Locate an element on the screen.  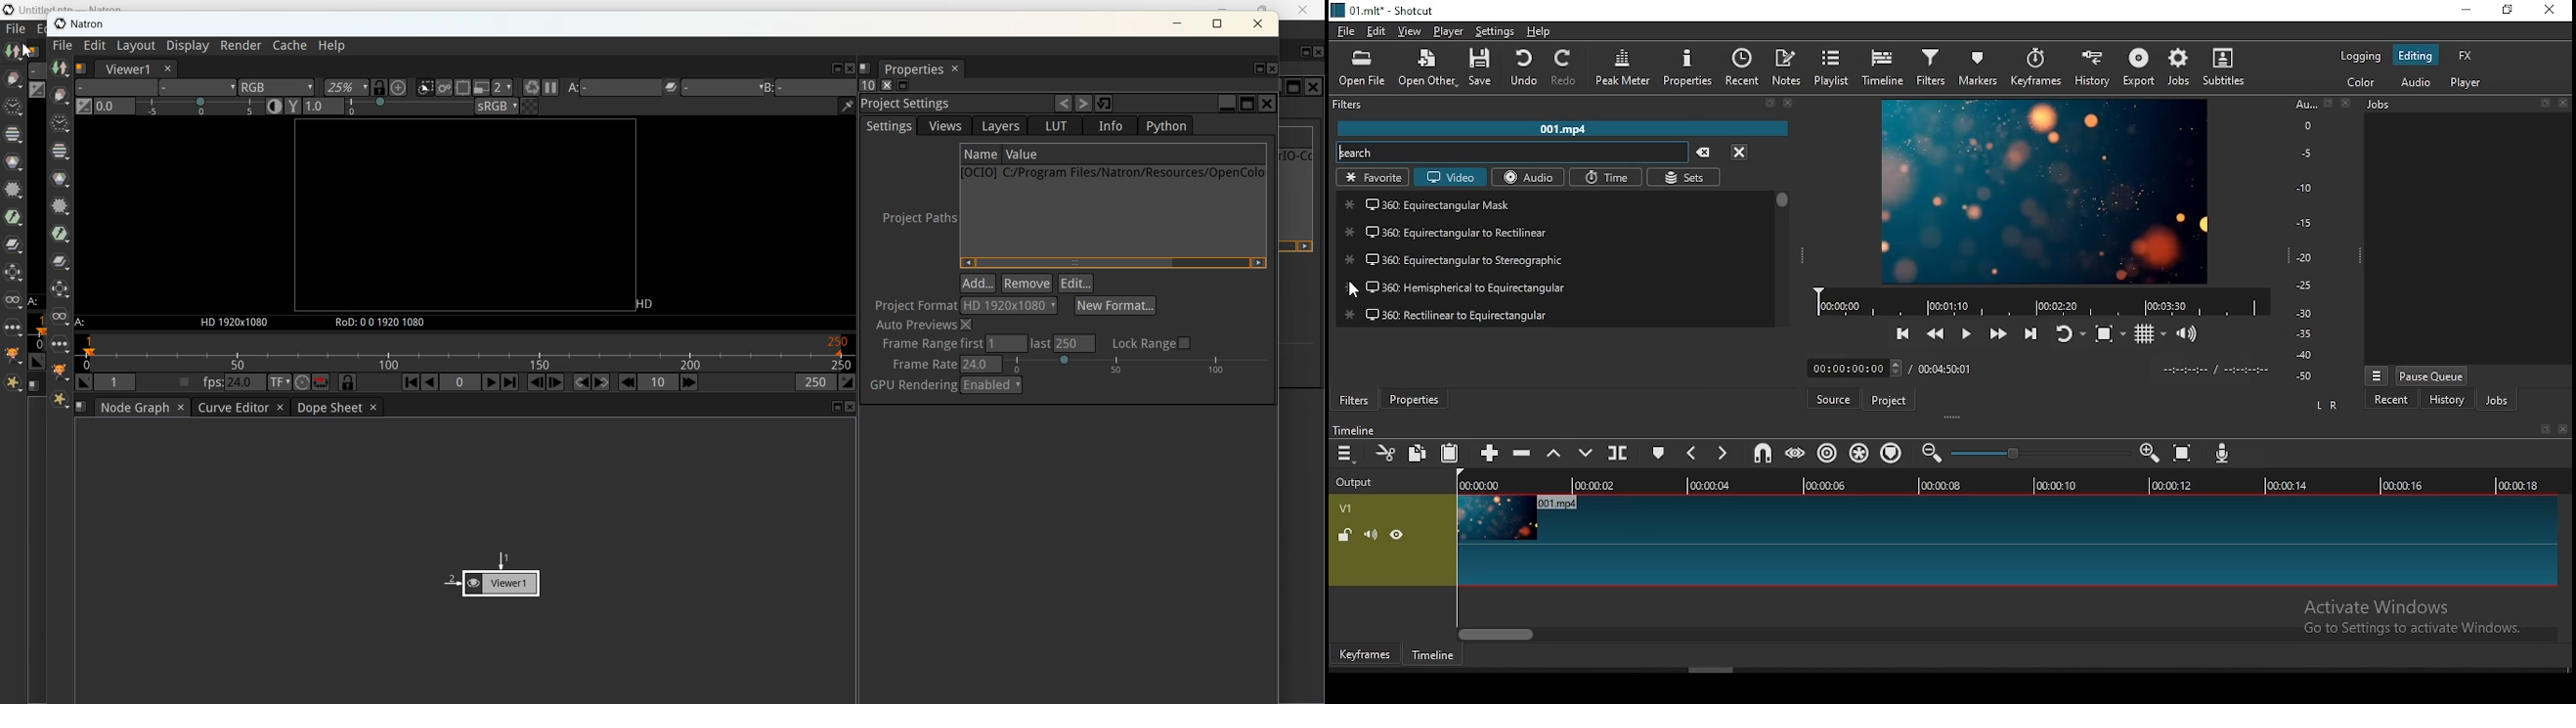
video is located at coordinates (1449, 178).